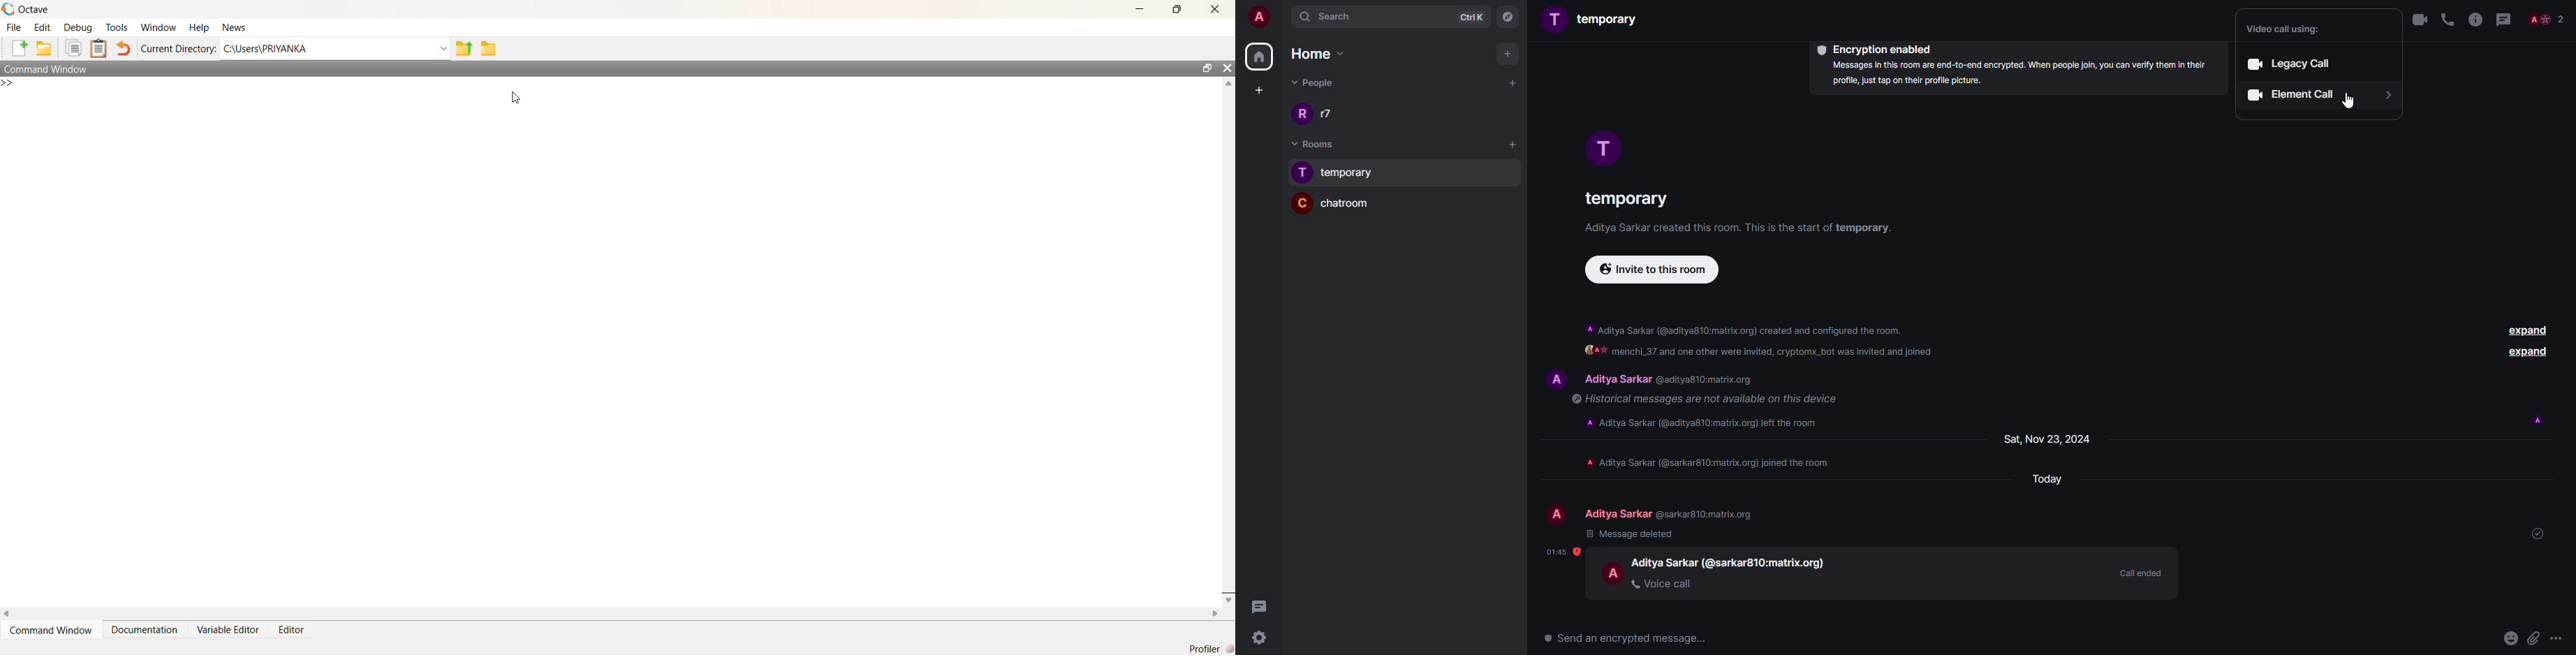  What do you see at coordinates (2528, 352) in the screenshot?
I see `expand` at bounding box center [2528, 352].